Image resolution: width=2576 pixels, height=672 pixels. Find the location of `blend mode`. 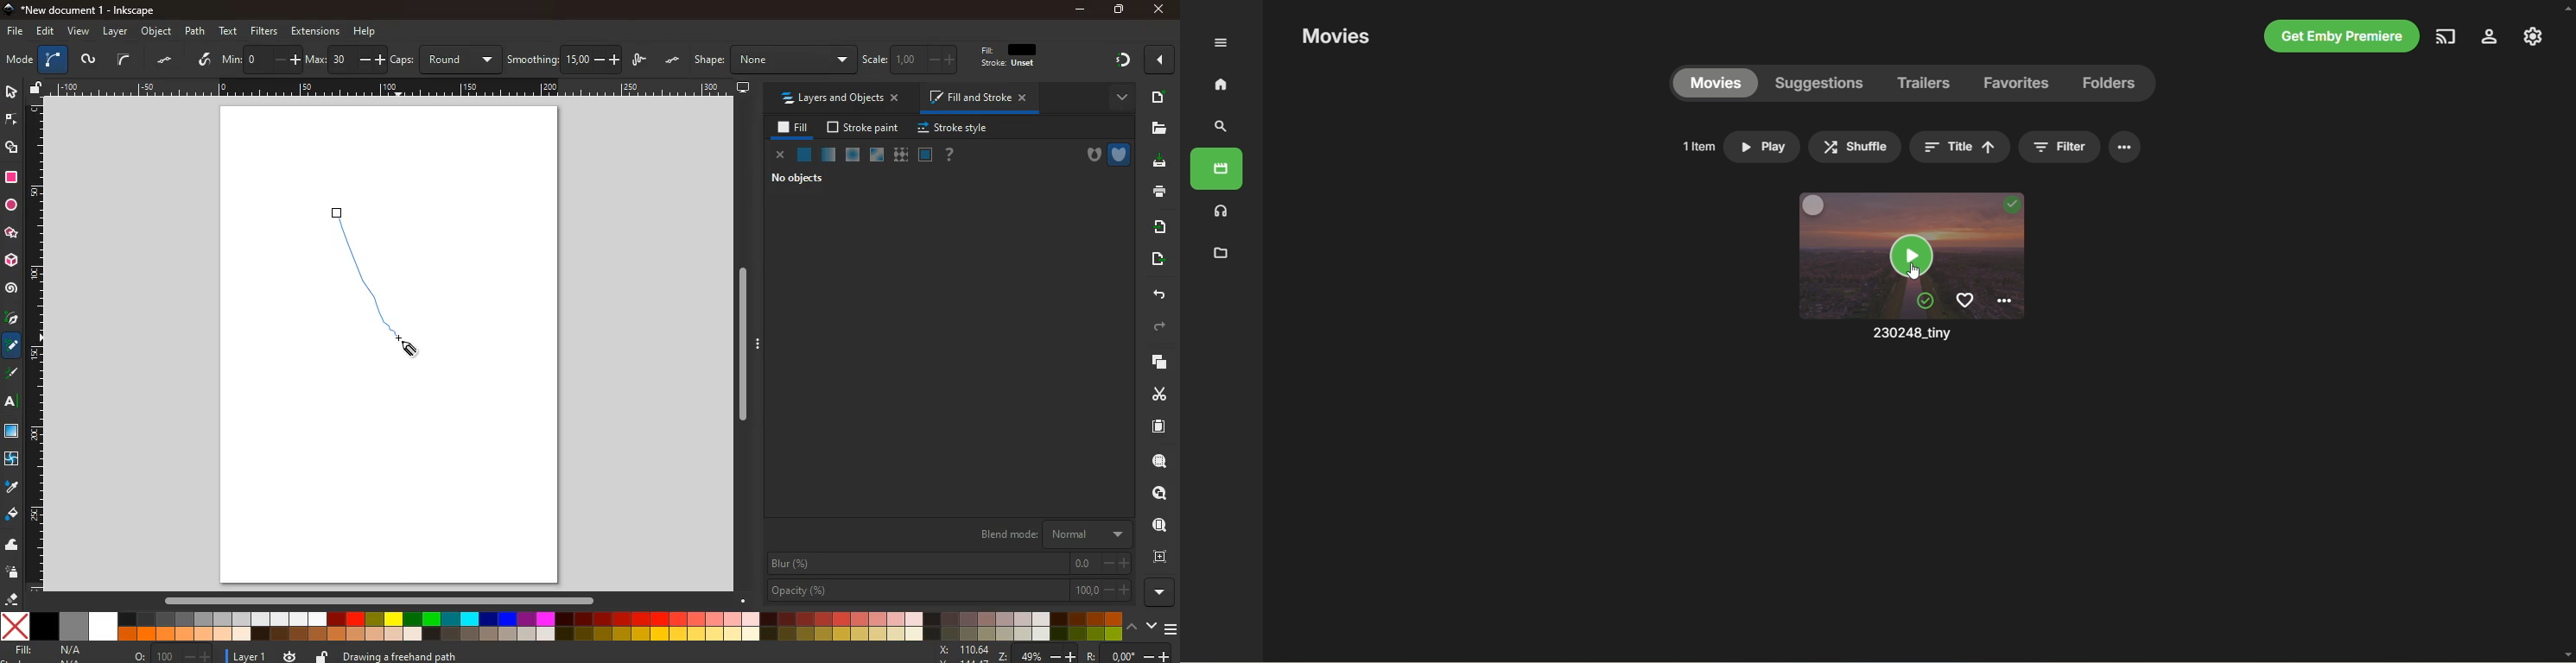

blend mode is located at coordinates (1052, 532).